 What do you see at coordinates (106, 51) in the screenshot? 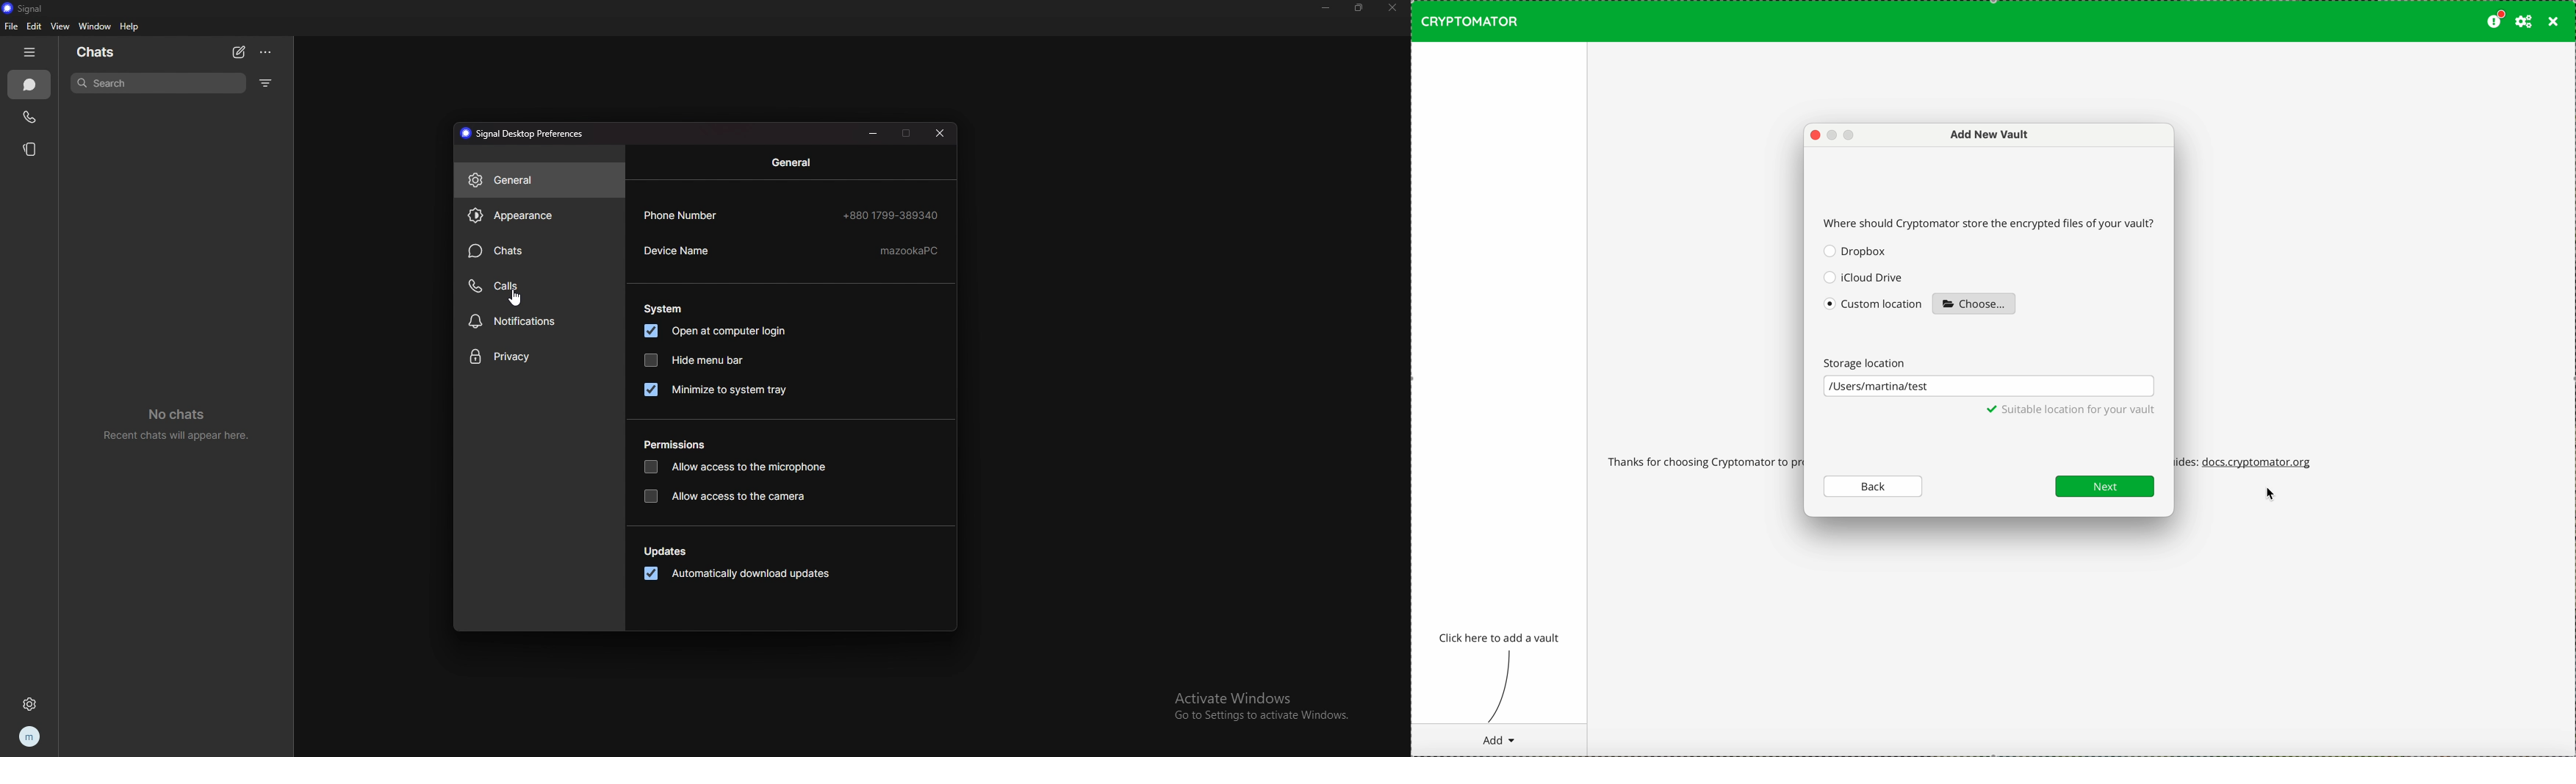
I see `chats` at bounding box center [106, 51].